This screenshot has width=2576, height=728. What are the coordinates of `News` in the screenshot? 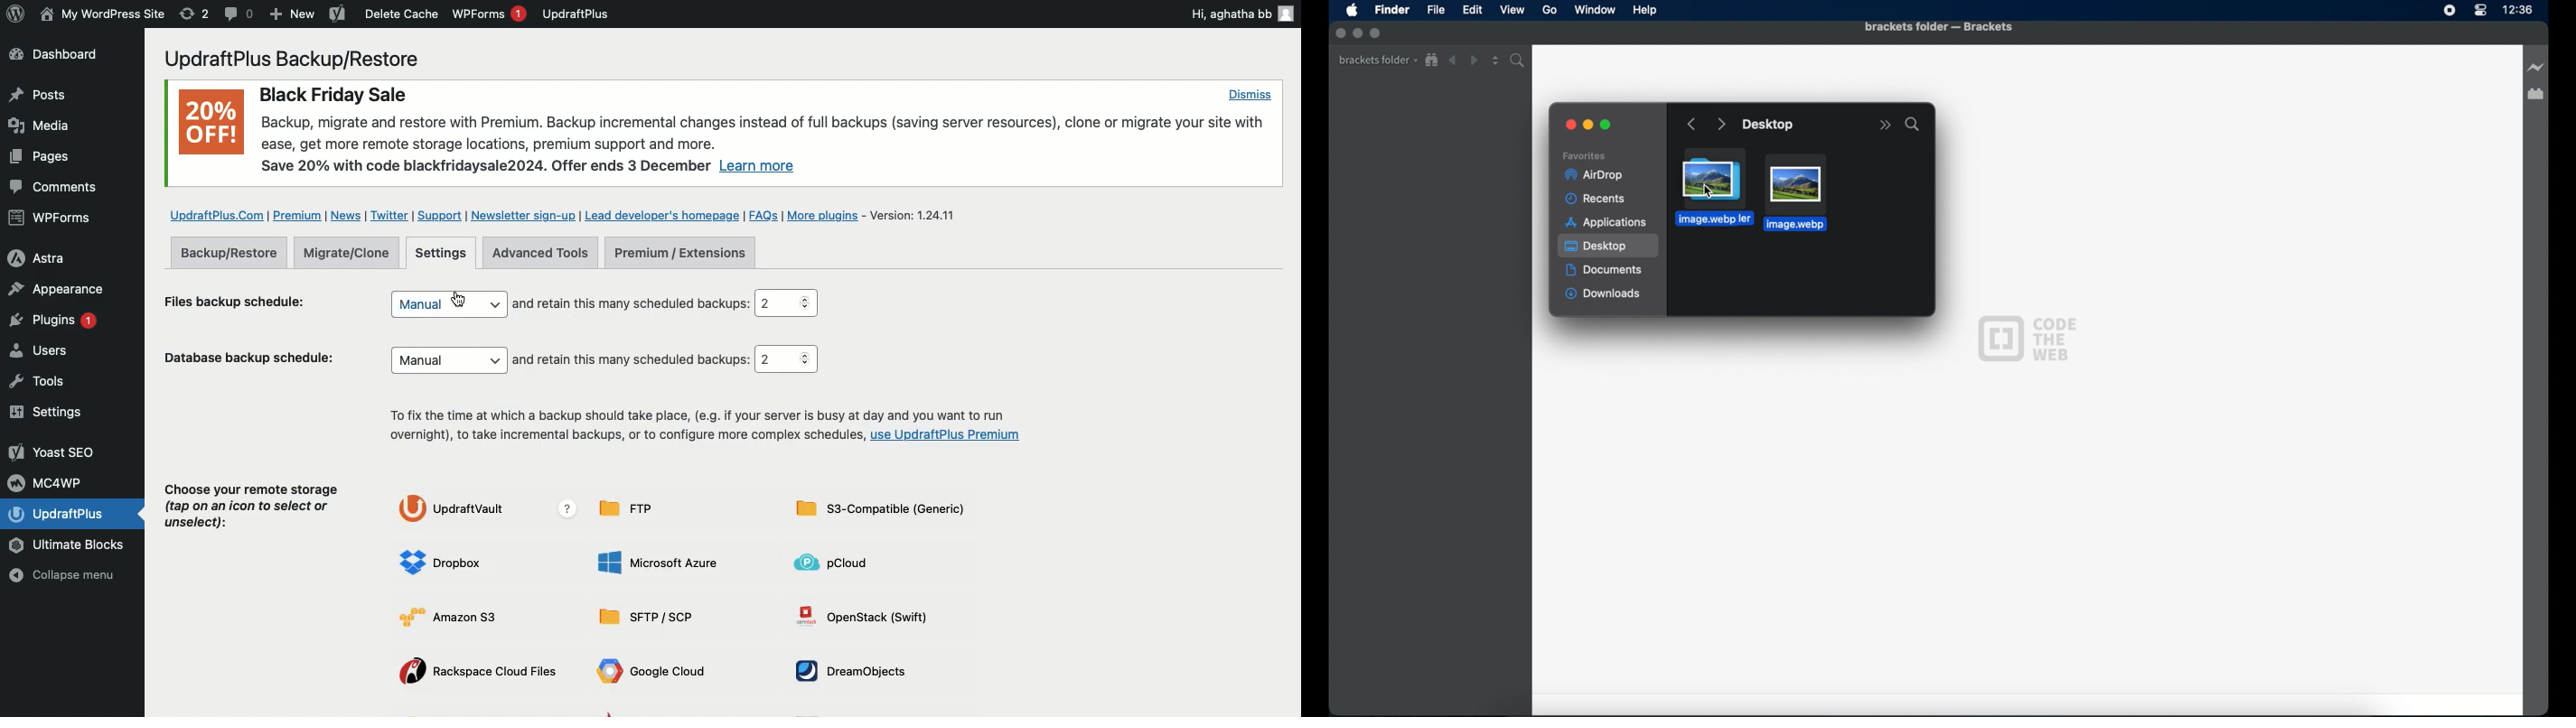 It's located at (348, 216).